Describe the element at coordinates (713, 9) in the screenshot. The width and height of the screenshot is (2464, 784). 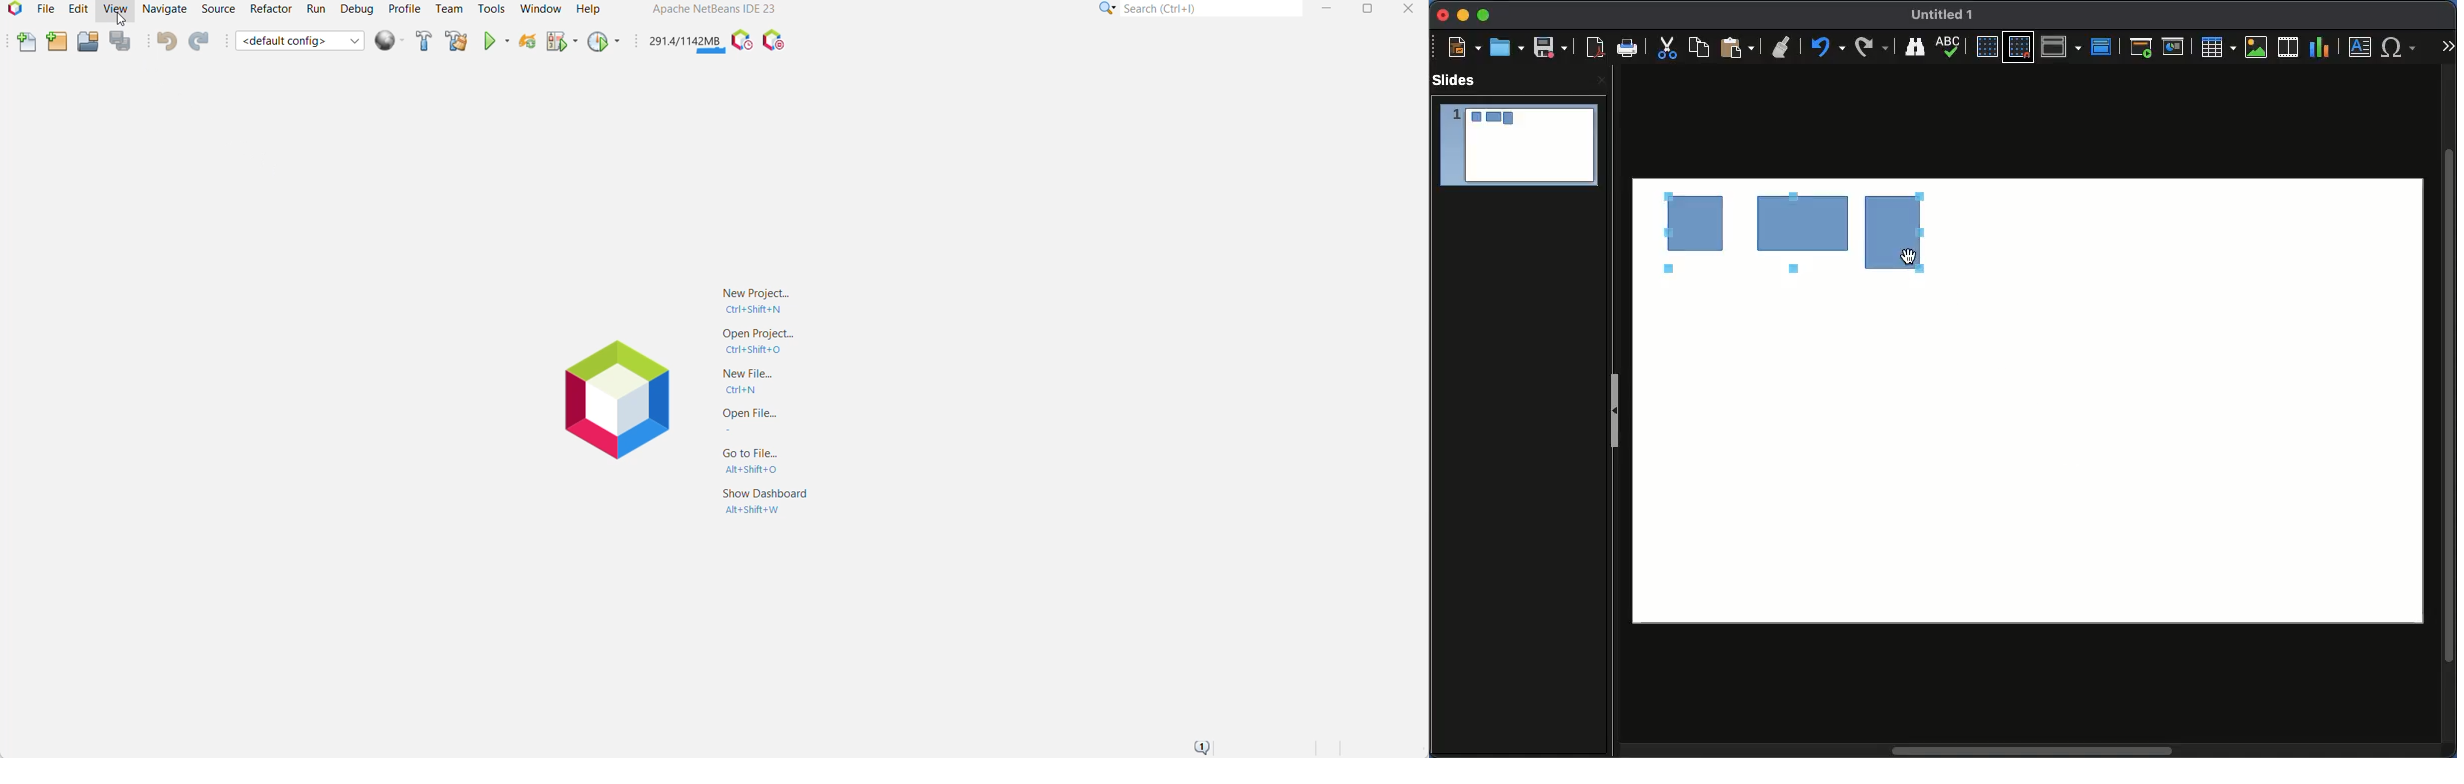
I see `Application Name` at that location.